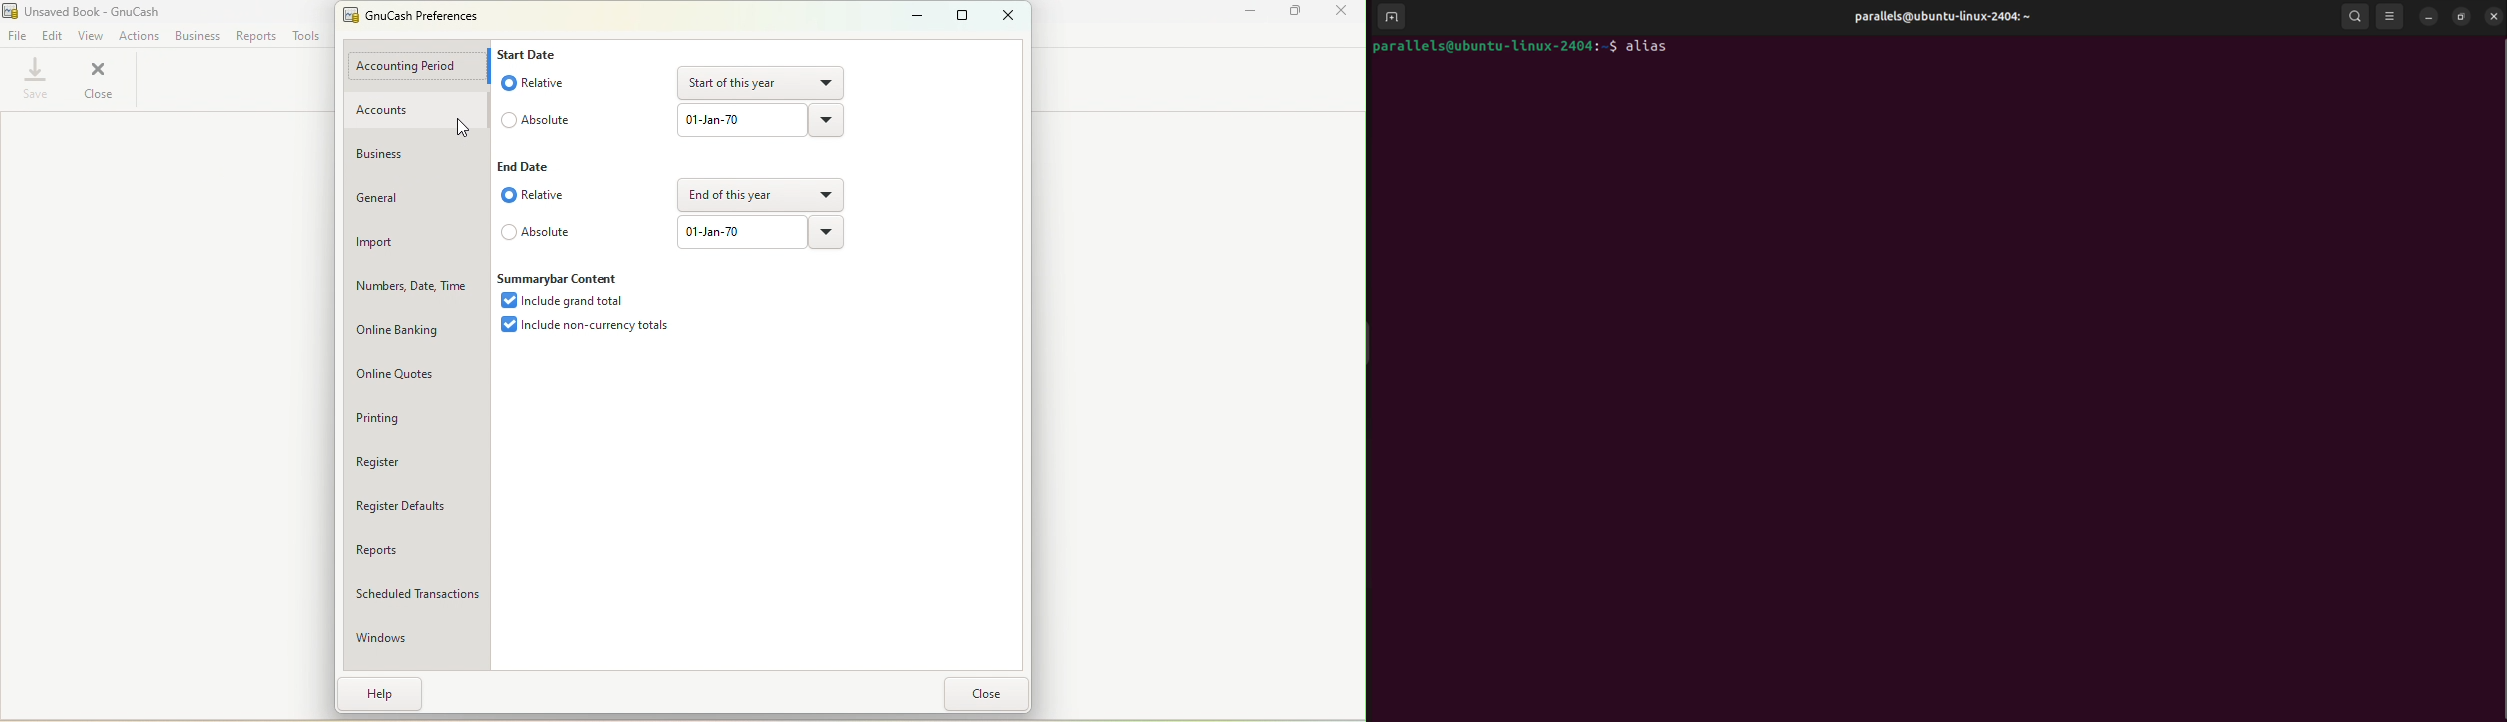 This screenshot has width=2520, height=728. What do you see at coordinates (416, 506) in the screenshot?
I see `Register defaults` at bounding box center [416, 506].